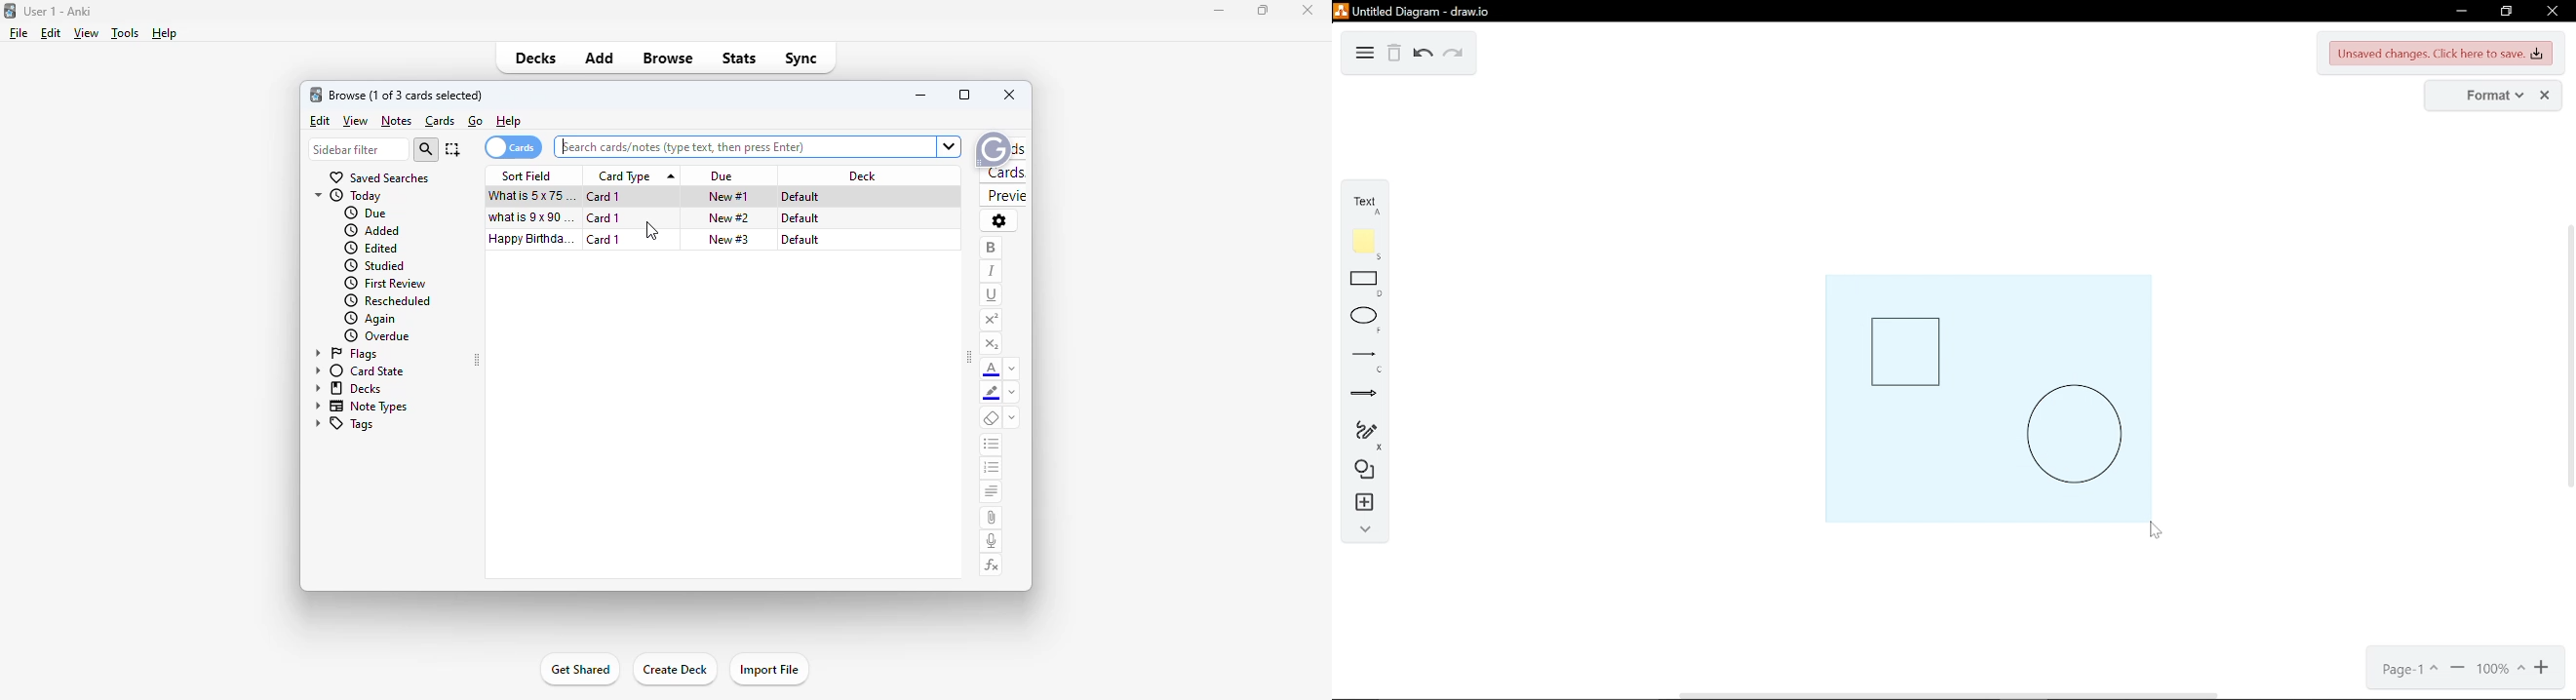  Describe the element at coordinates (993, 296) in the screenshot. I see `underline` at that location.